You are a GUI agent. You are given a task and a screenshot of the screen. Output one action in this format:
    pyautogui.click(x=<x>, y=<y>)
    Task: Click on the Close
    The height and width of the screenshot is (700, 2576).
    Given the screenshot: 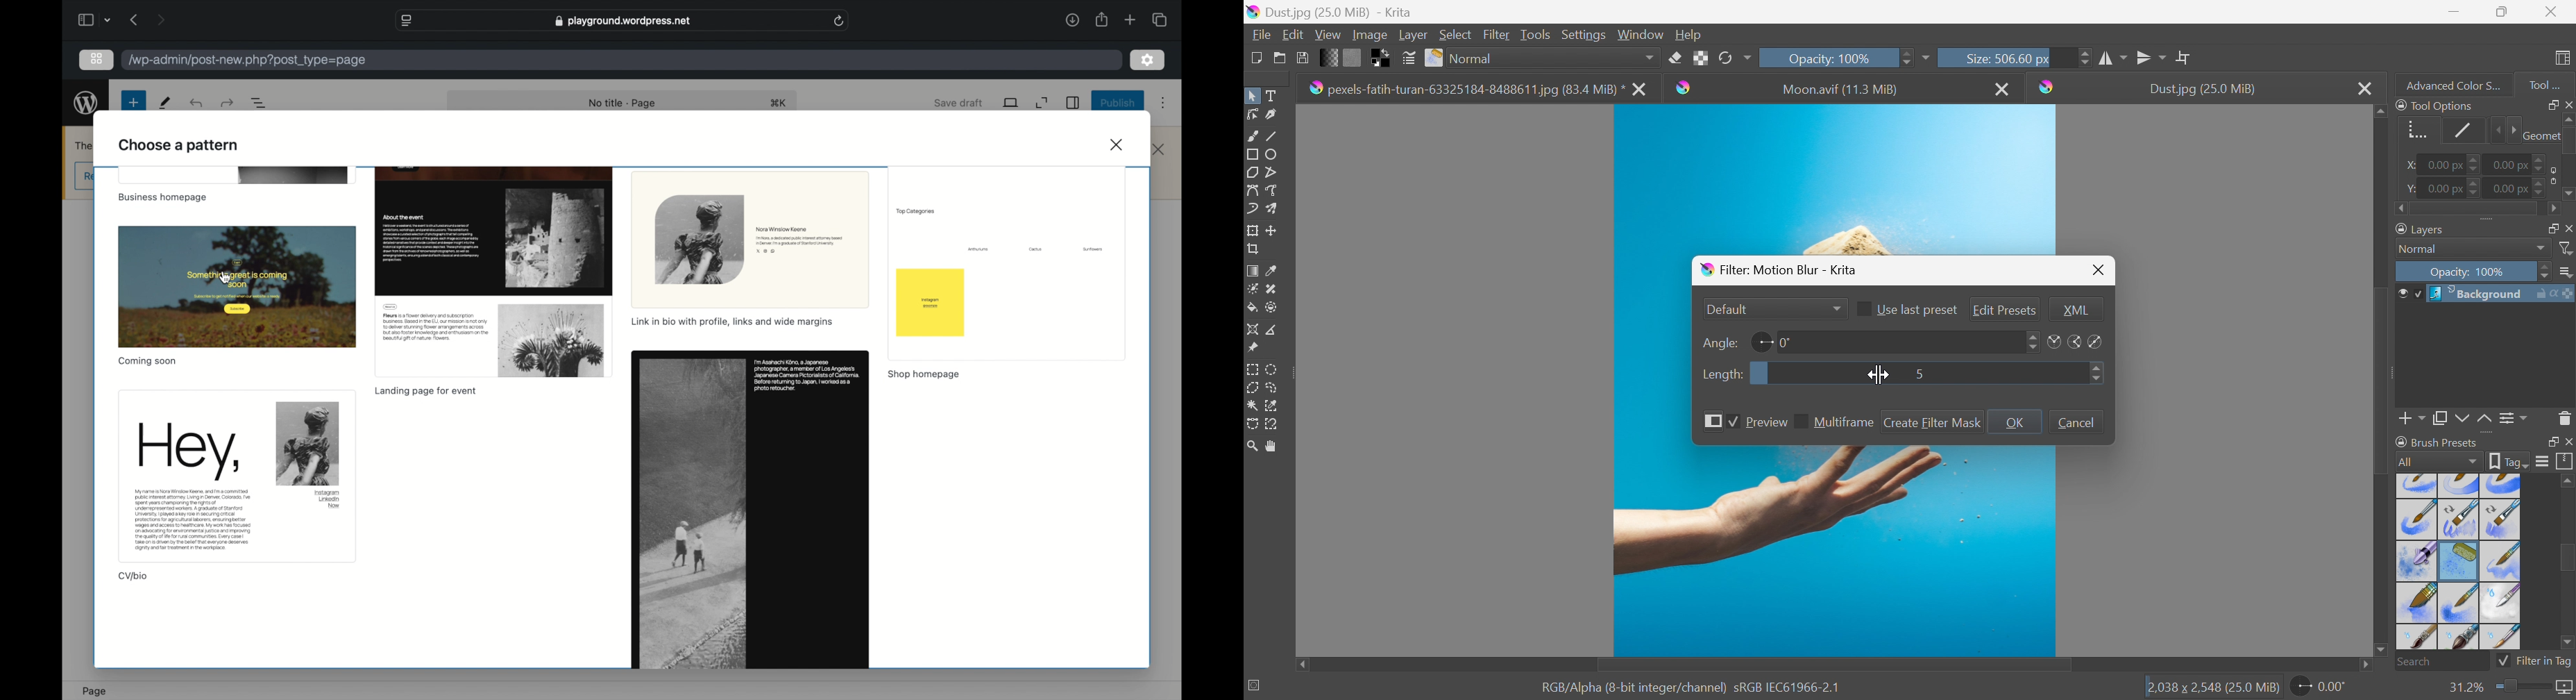 What is the action you would take?
    pyautogui.click(x=2568, y=103)
    